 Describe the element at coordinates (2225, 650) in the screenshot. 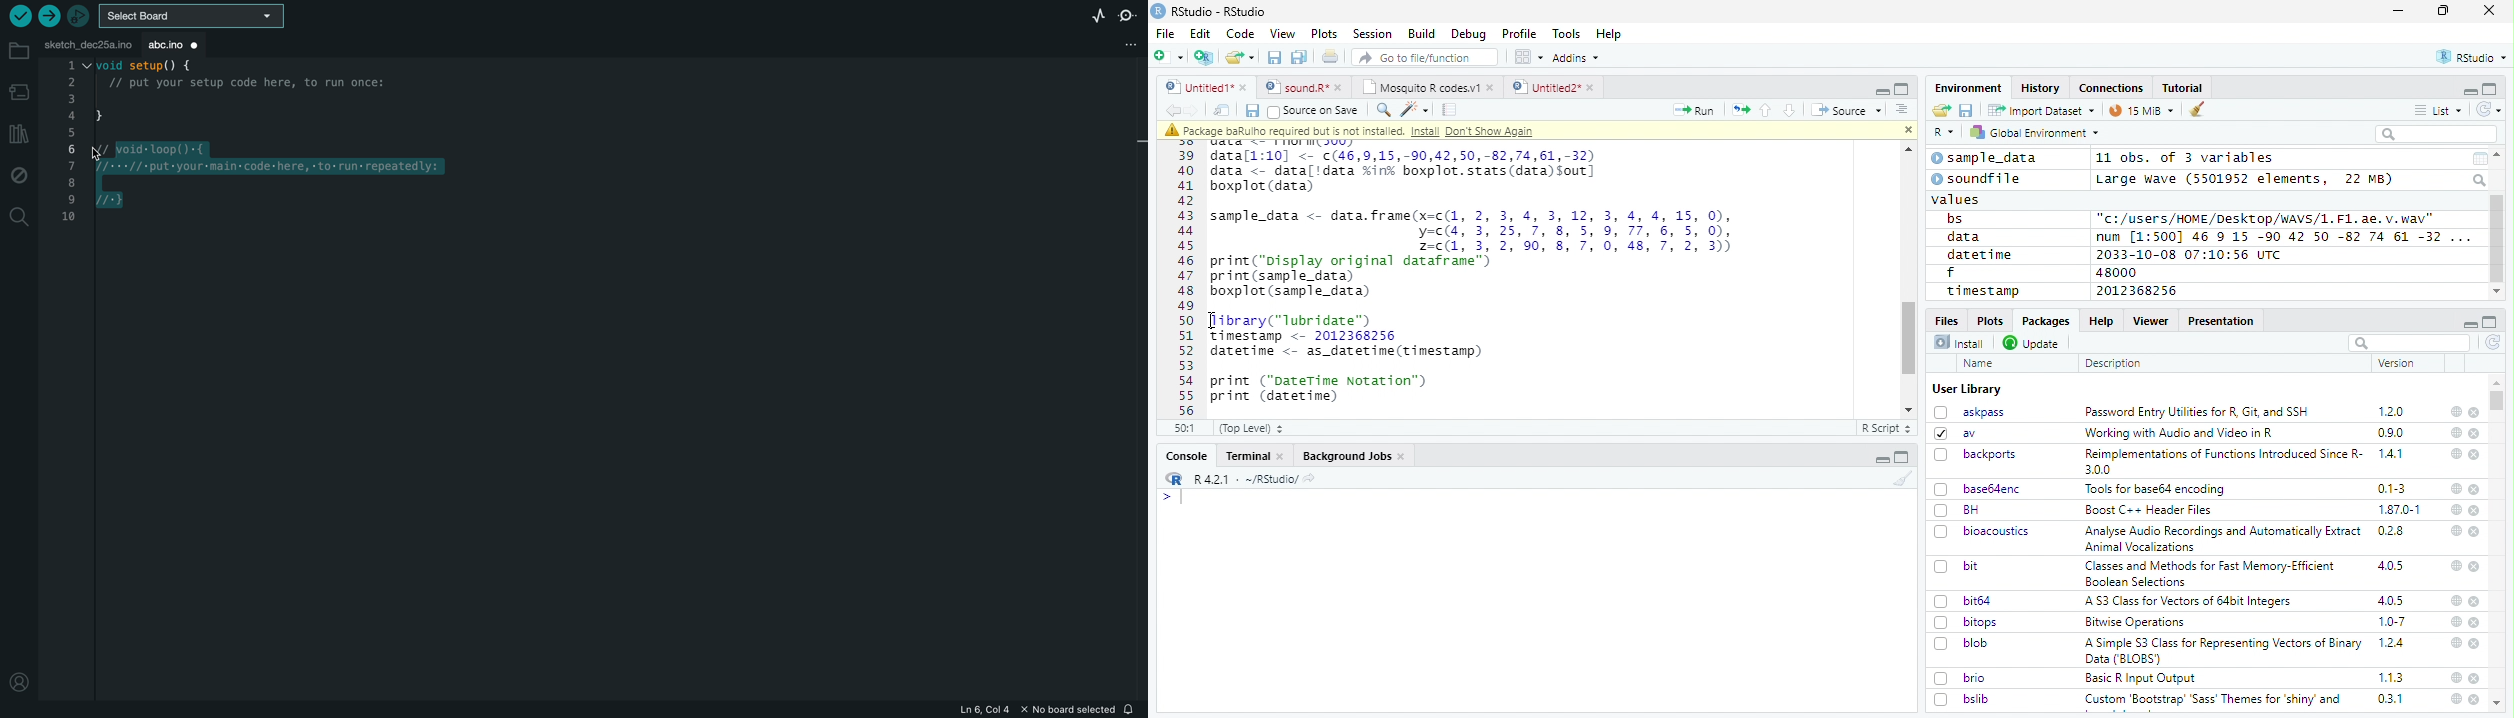

I see `A Simple S3 Class for Representing Vectors of Binary
Data (BLOBS)` at that location.